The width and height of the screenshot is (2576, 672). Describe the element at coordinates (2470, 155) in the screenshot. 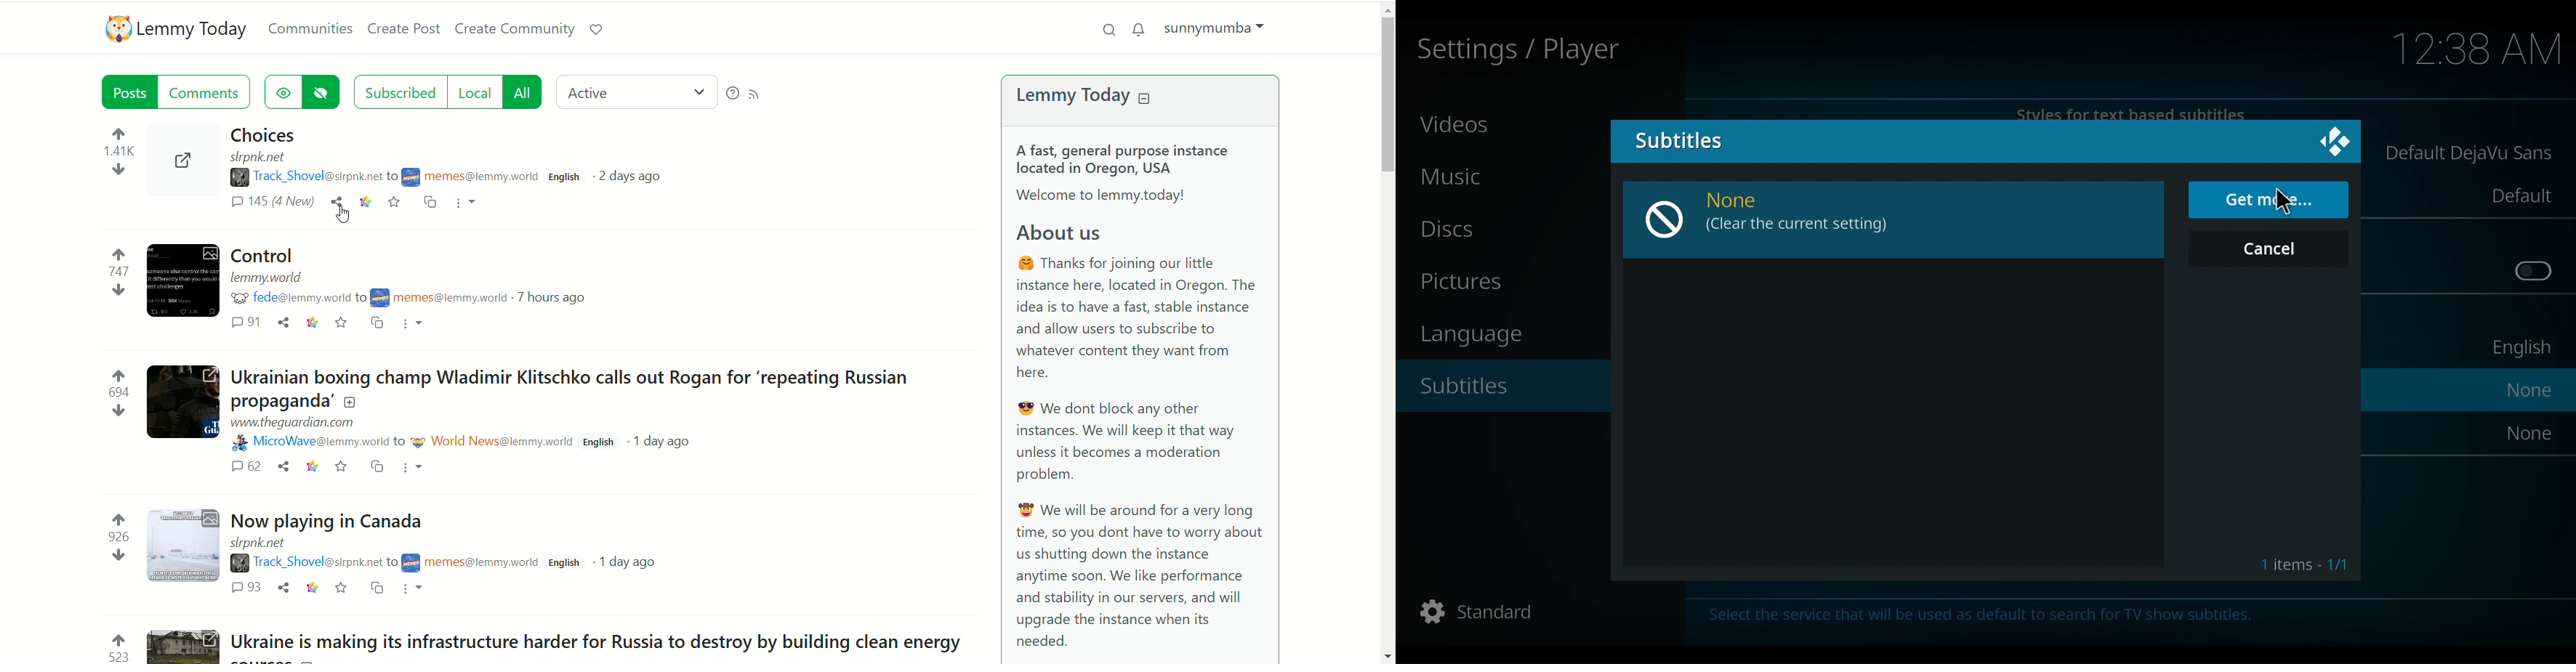

I see `Default DejaVu Sans` at that location.